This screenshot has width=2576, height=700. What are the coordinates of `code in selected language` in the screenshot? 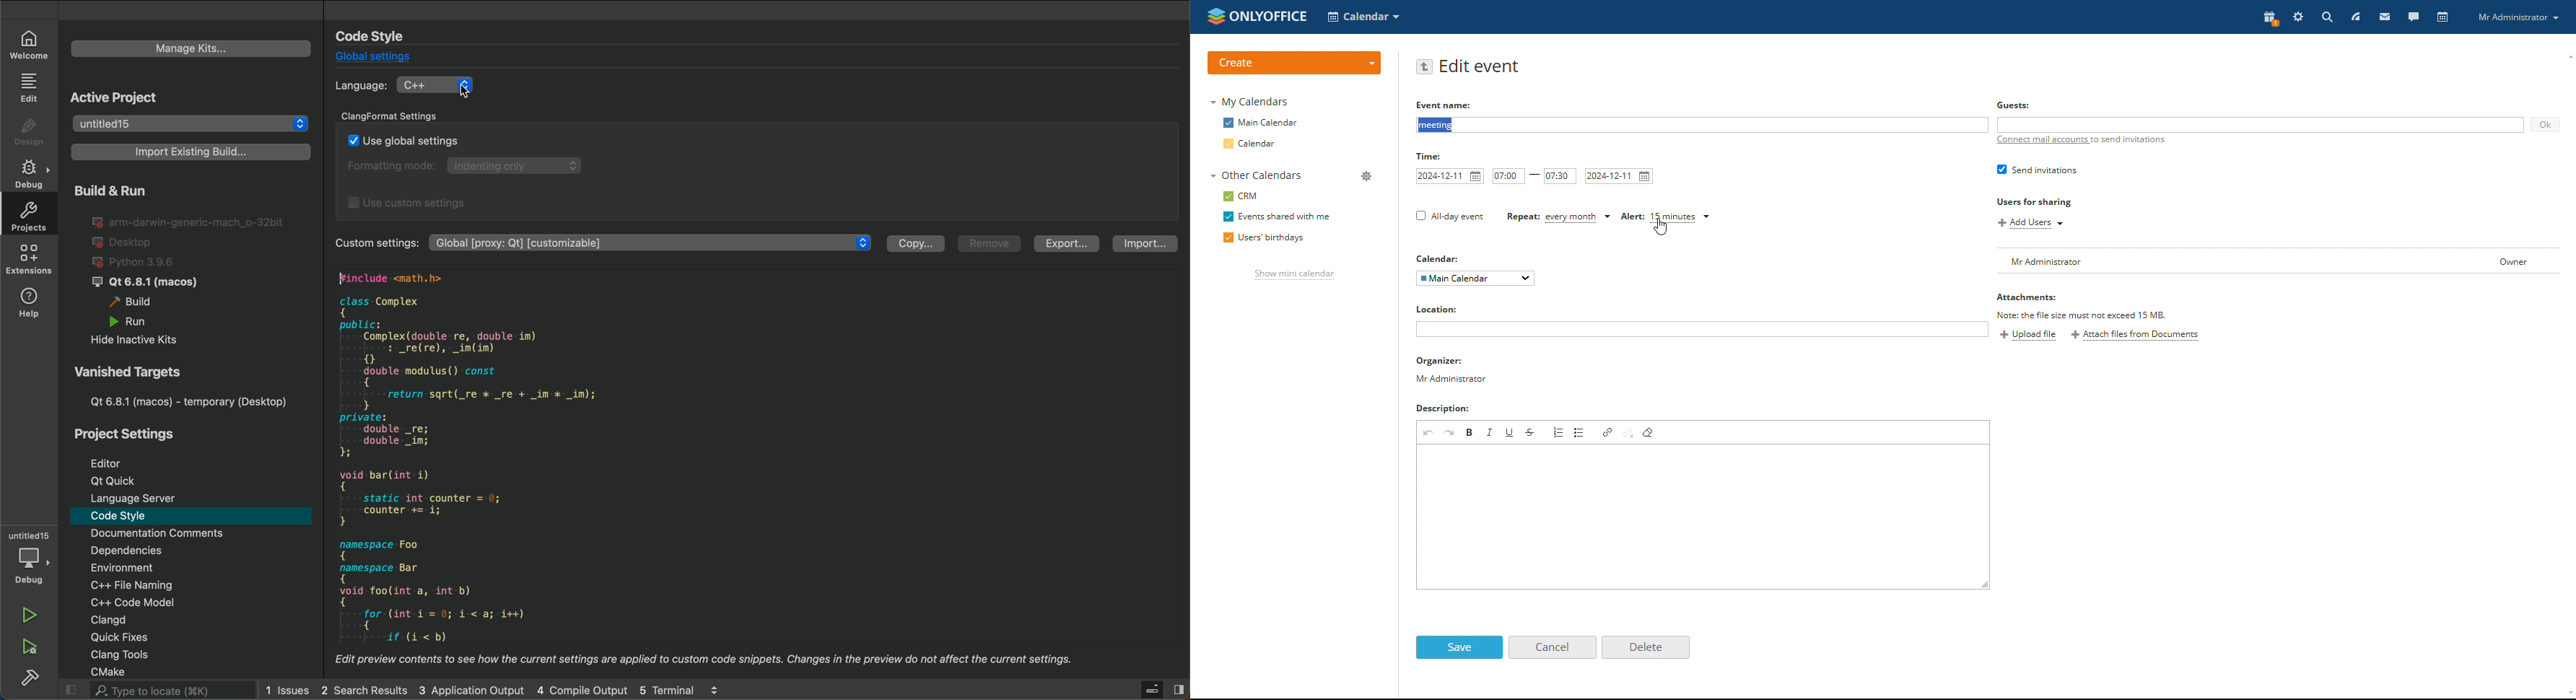 It's located at (750, 473).